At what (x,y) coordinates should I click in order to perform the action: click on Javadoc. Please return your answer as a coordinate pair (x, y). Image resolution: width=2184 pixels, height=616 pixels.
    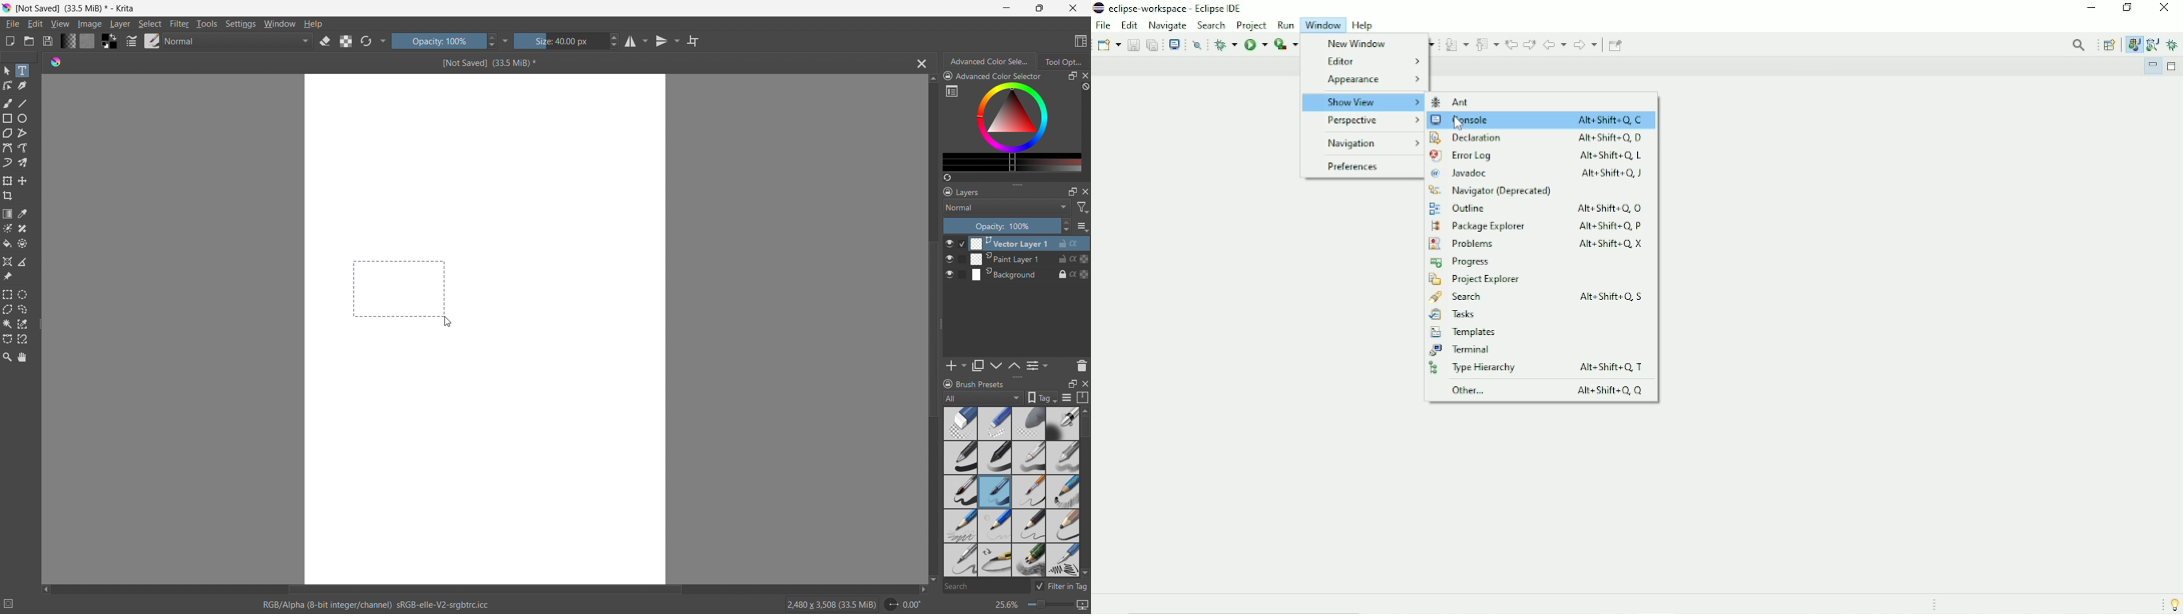
    Looking at the image, I should click on (1538, 174).